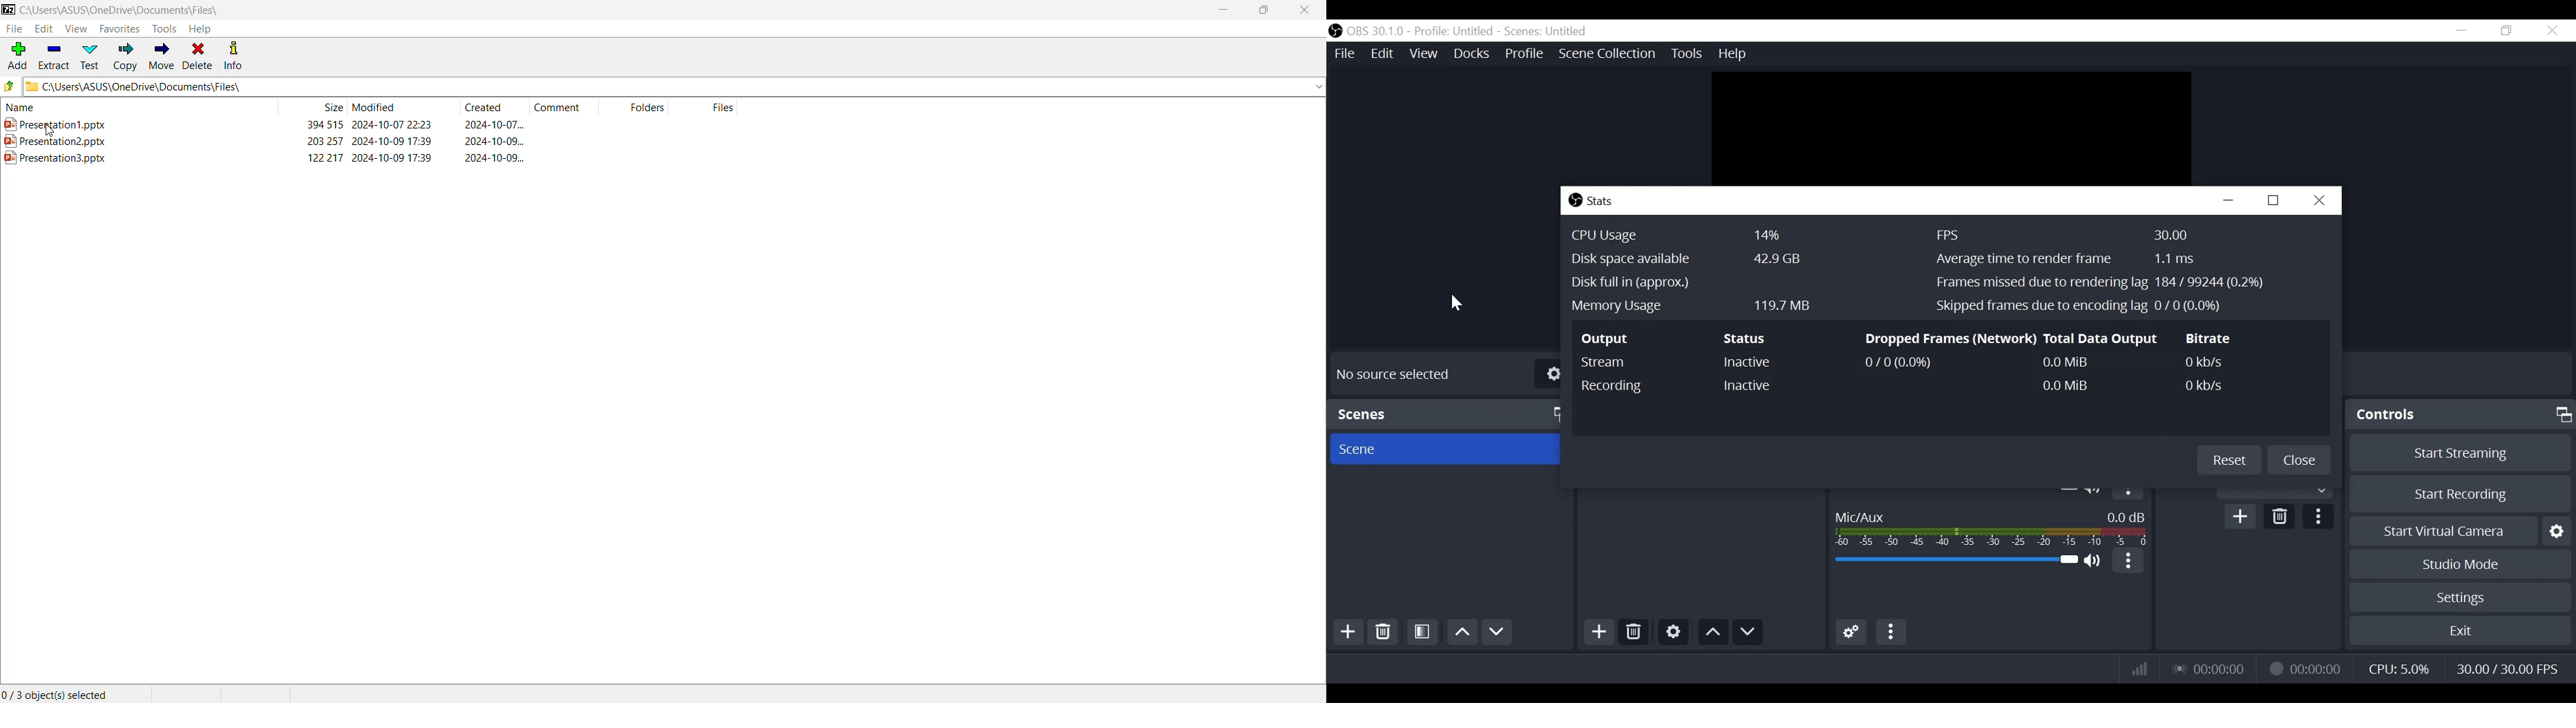 The height and width of the screenshot is (728, 2576). I want to click on move down, so click(1749, 632).